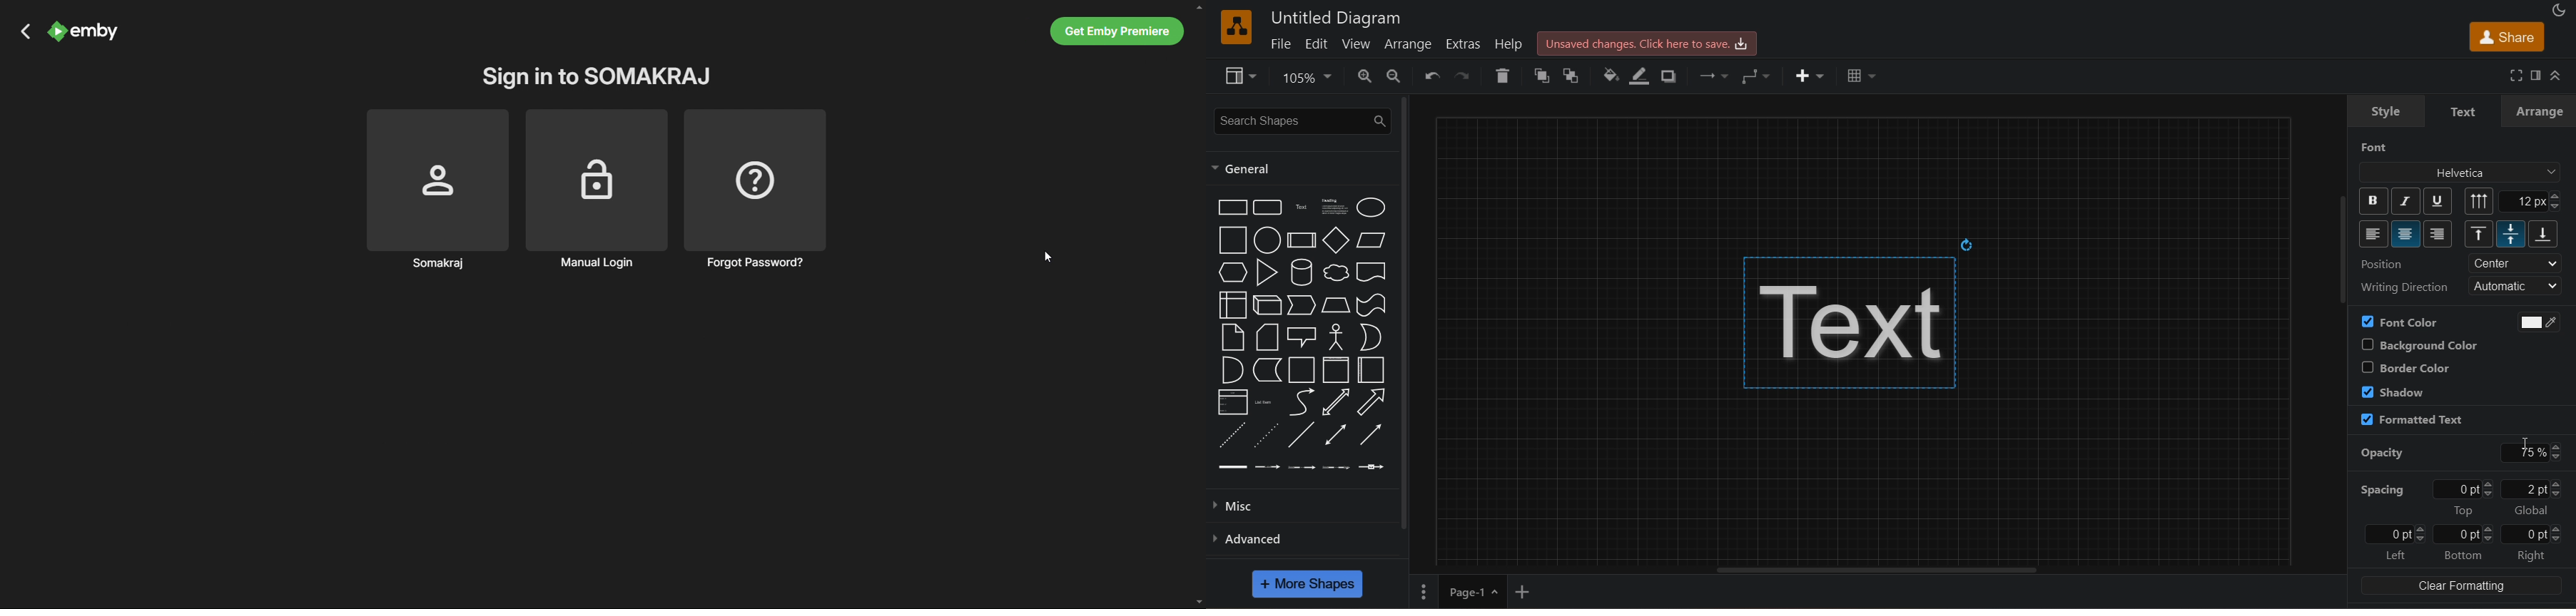  I want to click on process, so click(1302, 240).